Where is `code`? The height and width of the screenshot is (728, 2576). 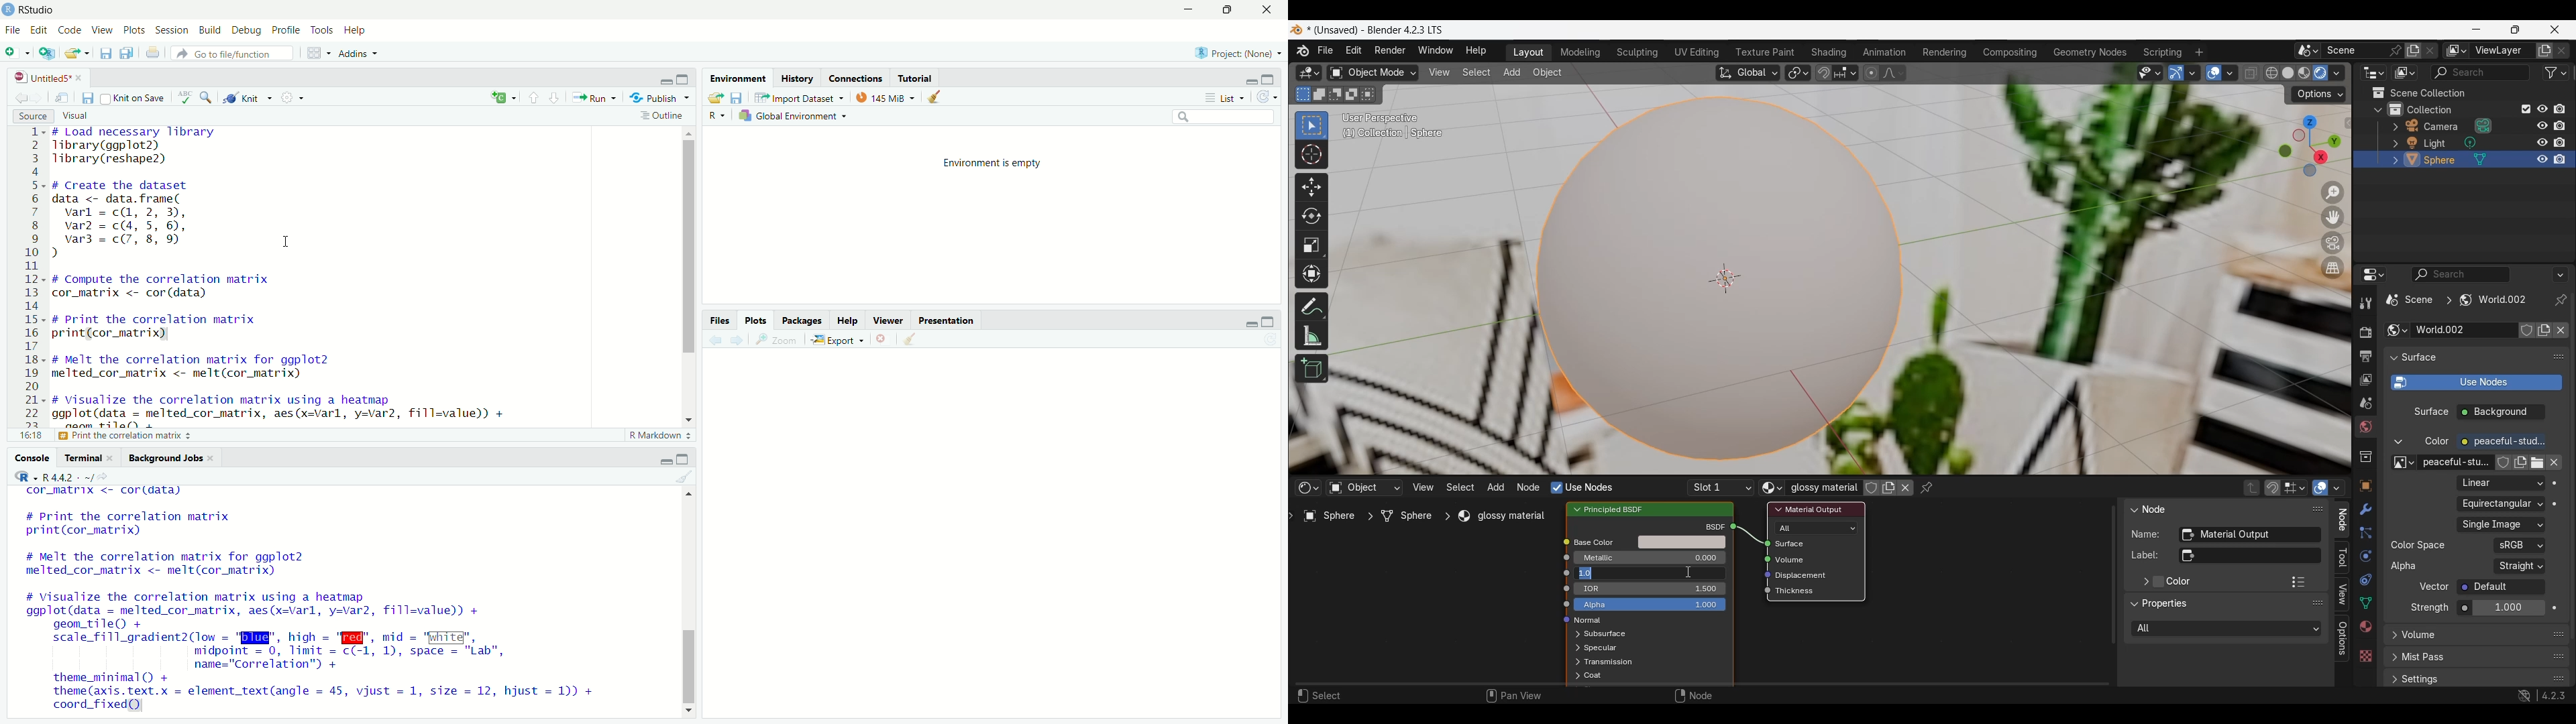
code is located at coordinates (70, 30).